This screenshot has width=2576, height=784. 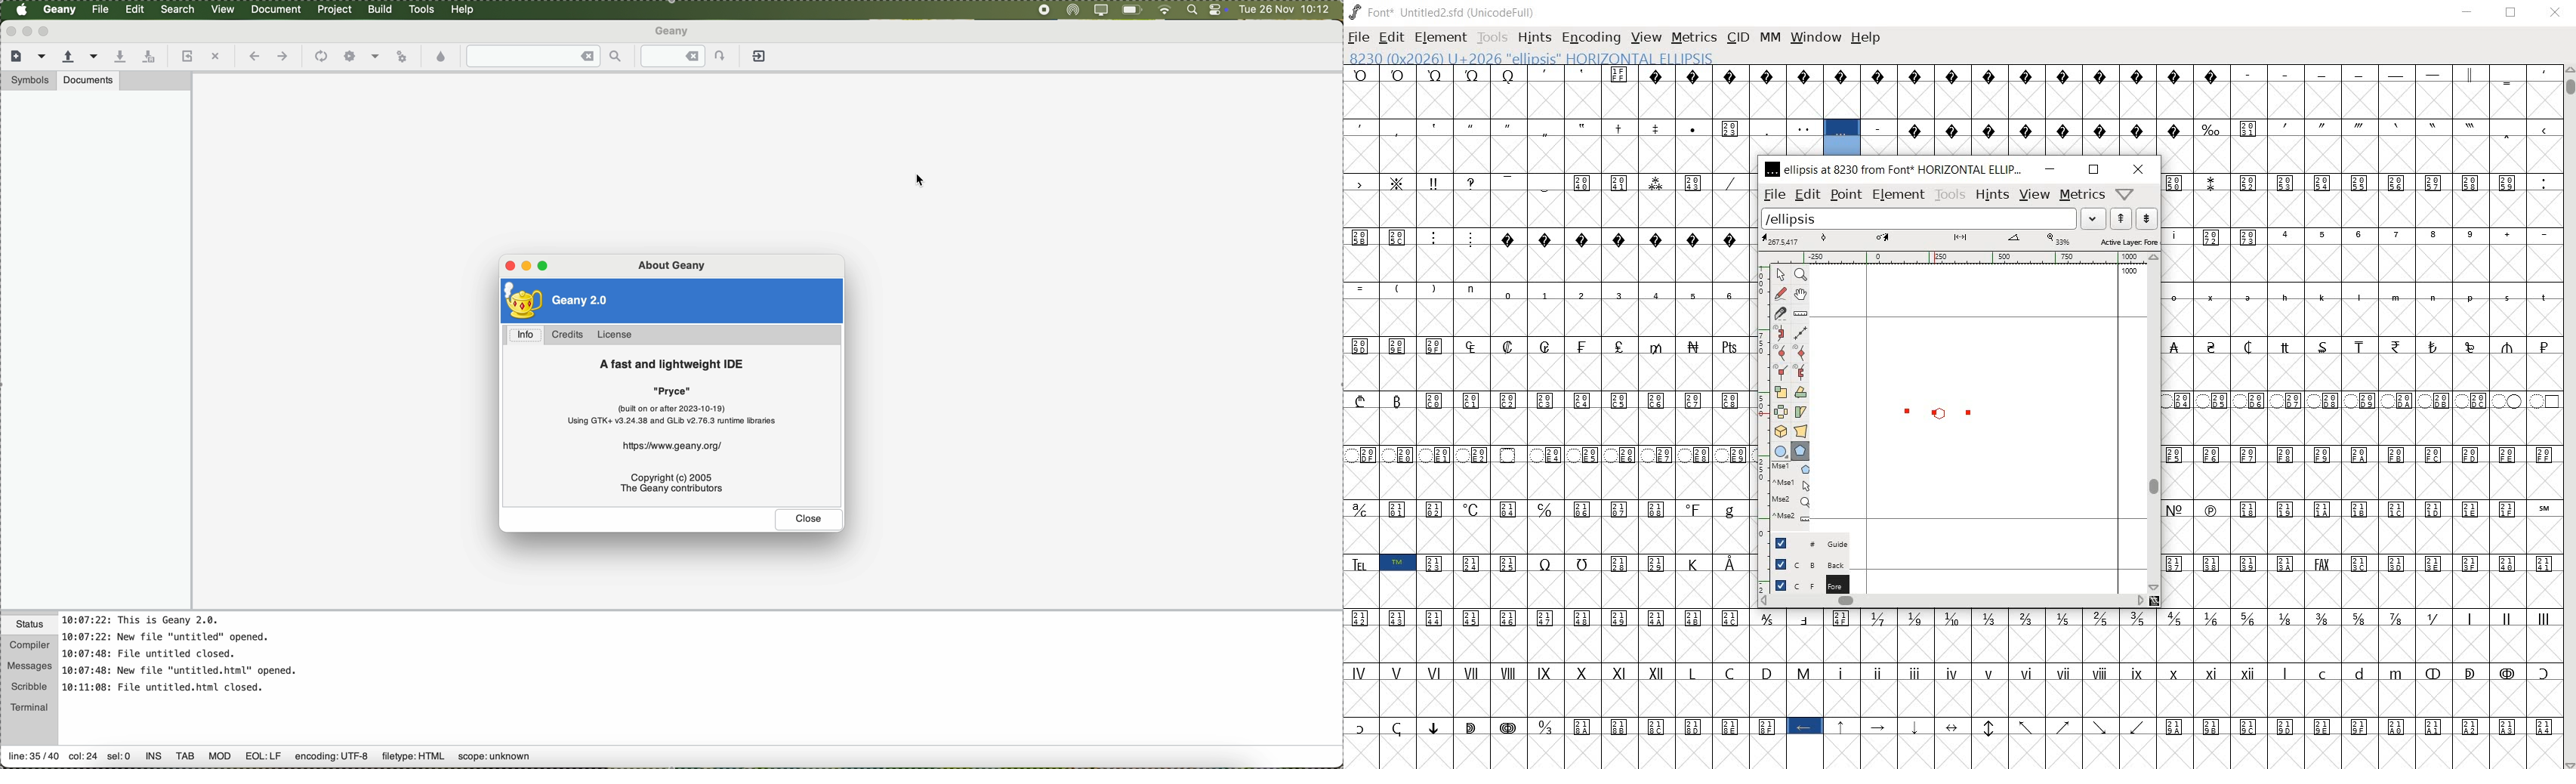 What do you see at coordinates (2154, 424) in the screenshot?
I see `scrollbar` at bounding box center [2154, 424].